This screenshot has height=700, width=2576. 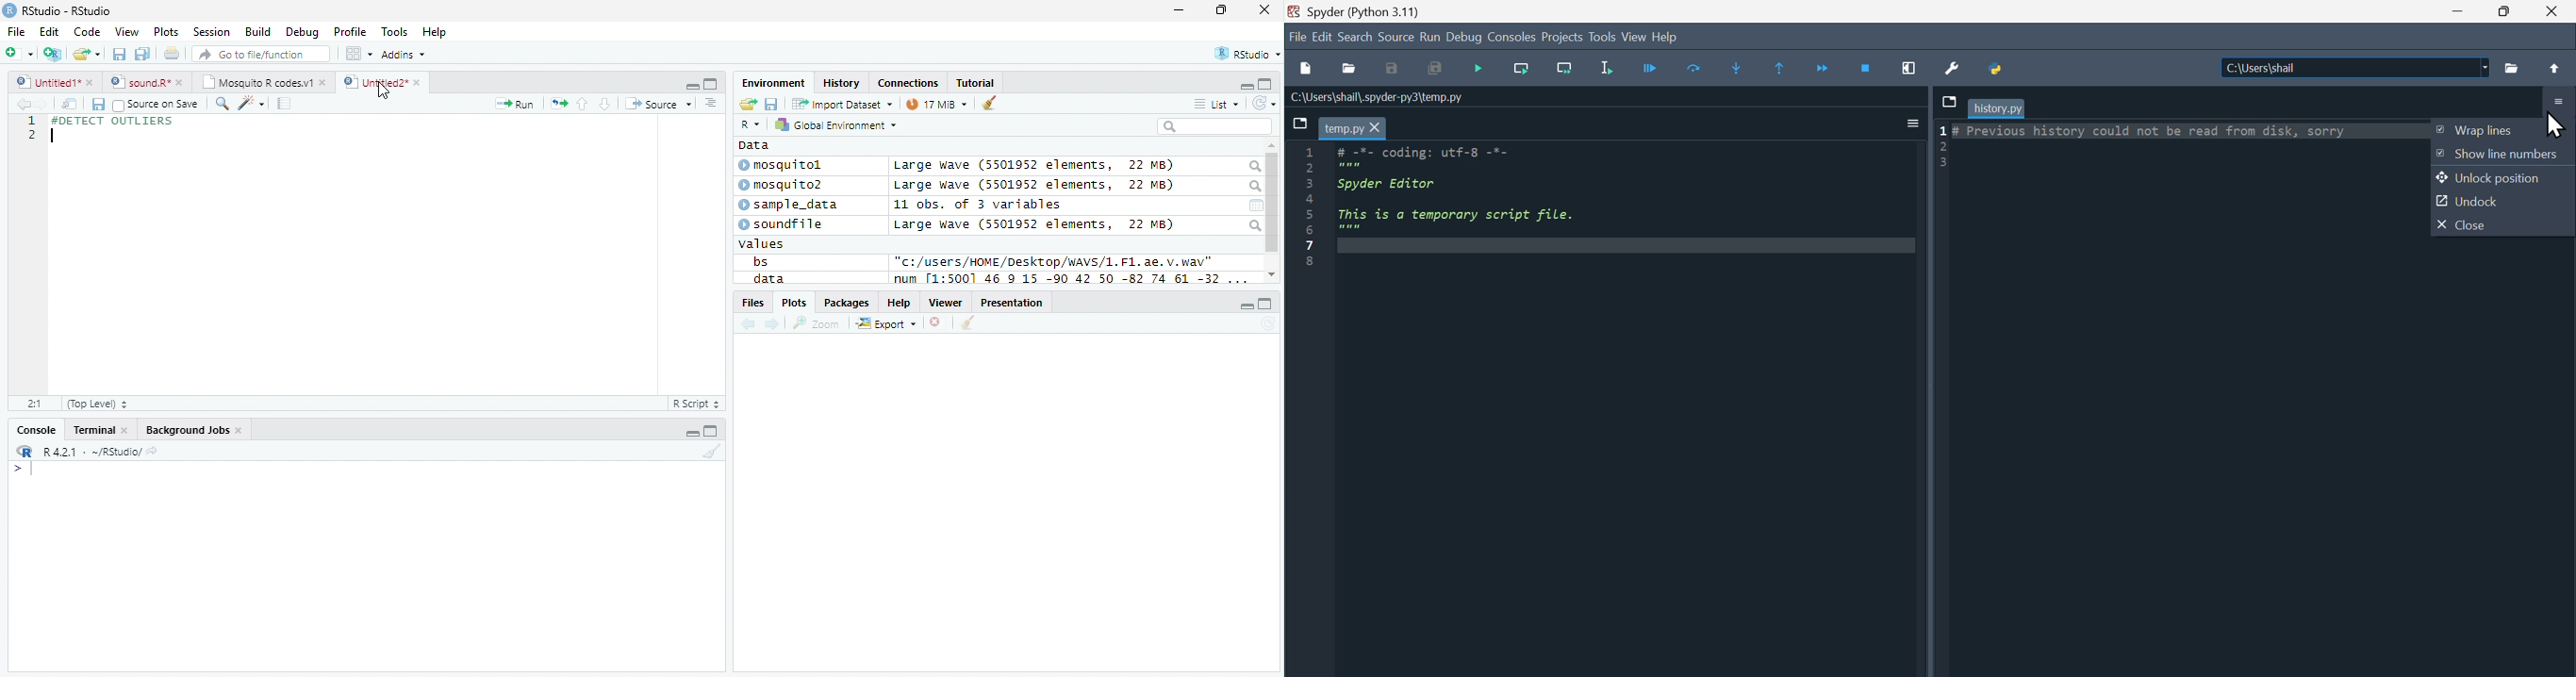 What do you see at coordinates (1828, 69) in the screenshot?
I see `Continue execution until next function` at bounding box center [1828, 69].